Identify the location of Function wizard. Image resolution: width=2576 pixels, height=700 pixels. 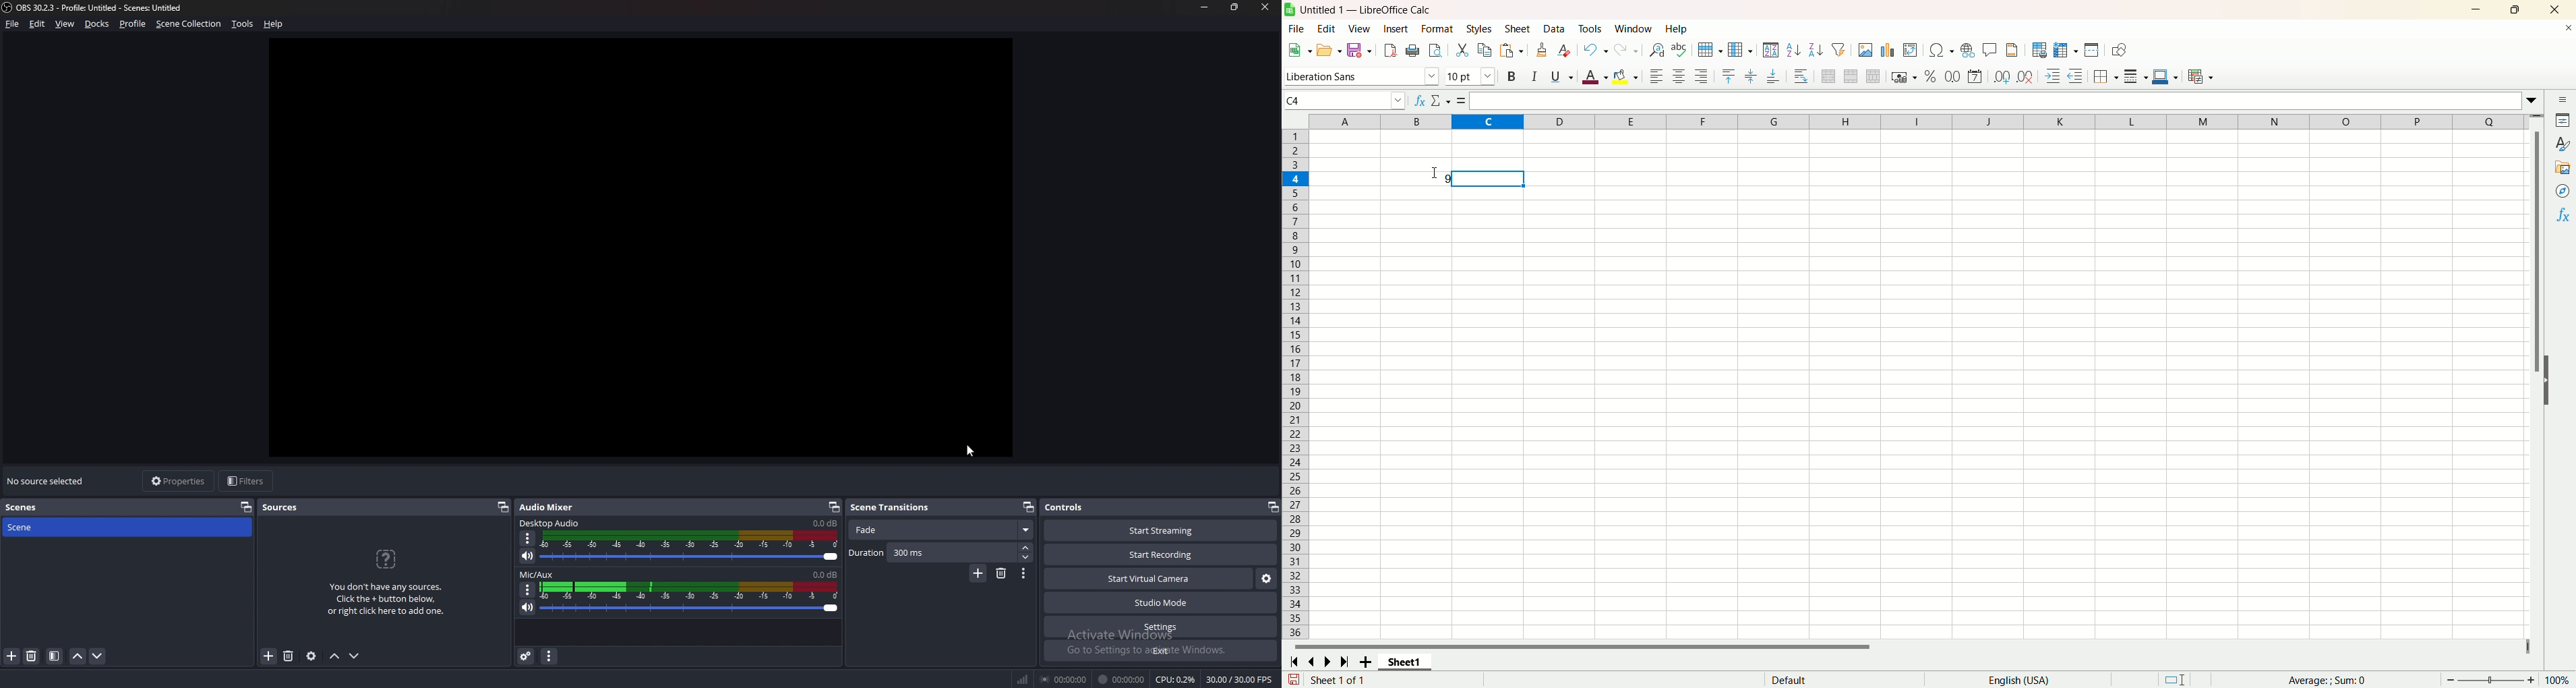
(1418, 101).